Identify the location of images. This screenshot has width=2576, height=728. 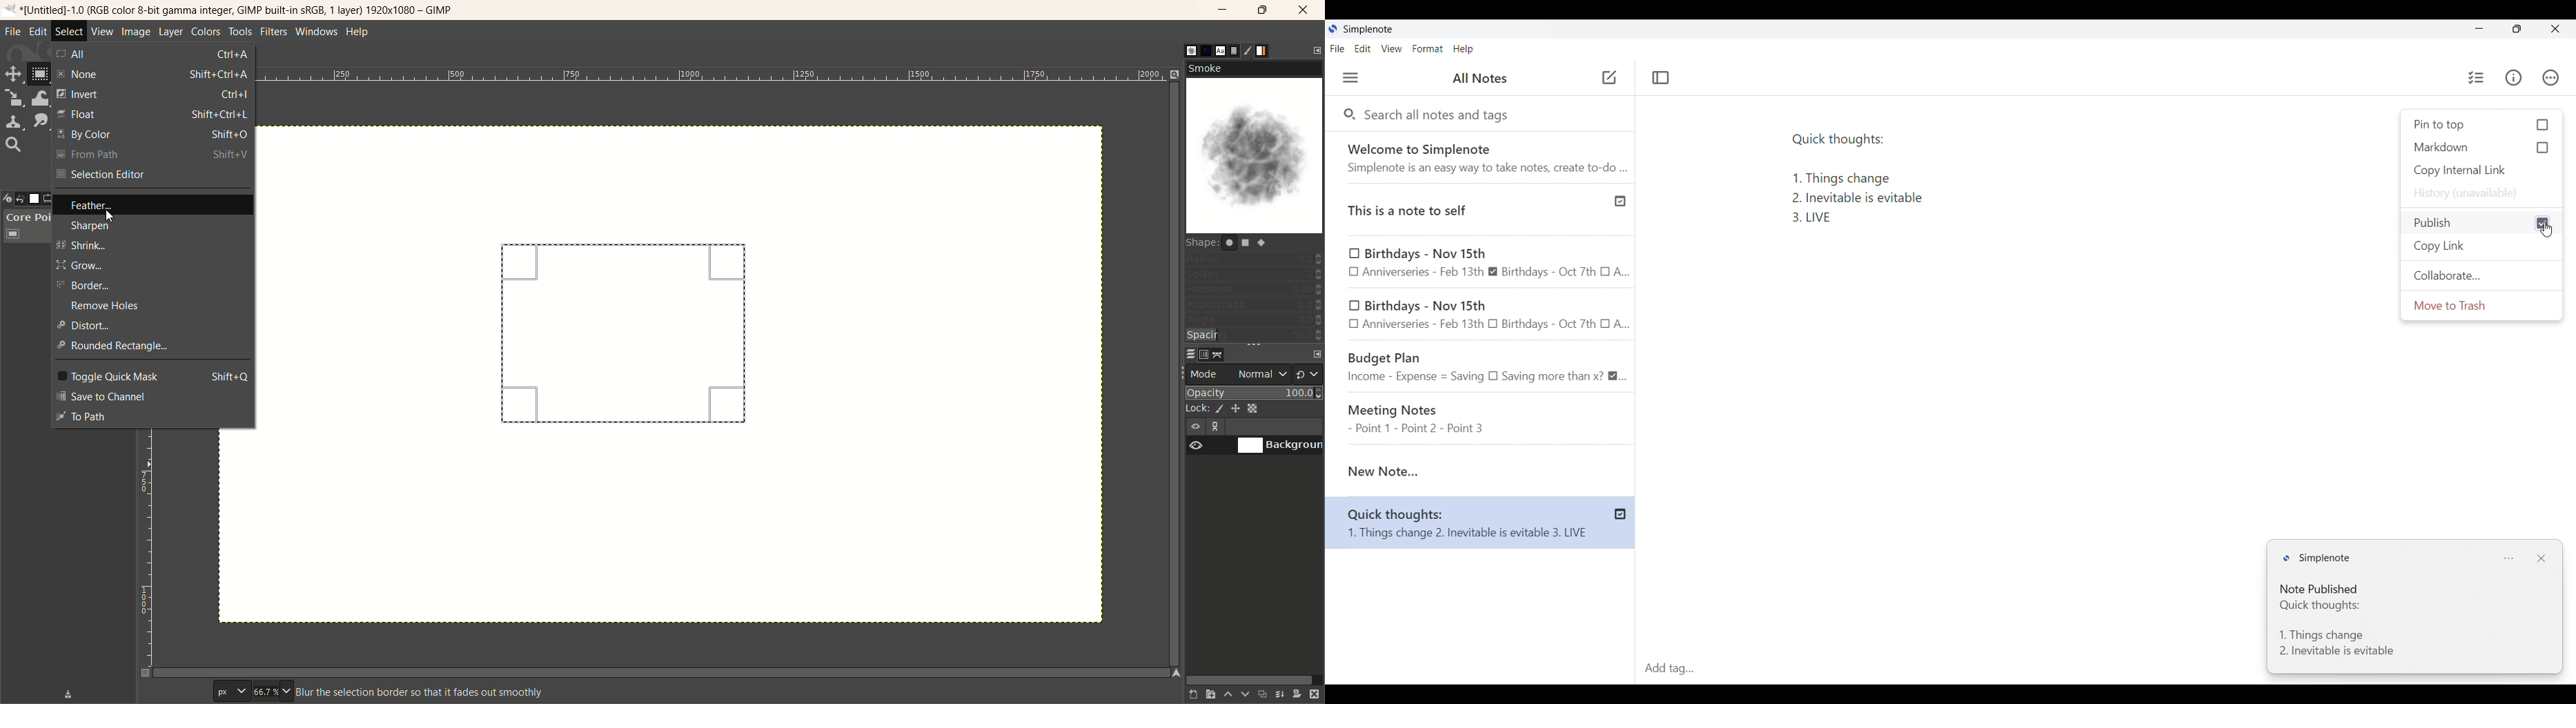
(32, 199).